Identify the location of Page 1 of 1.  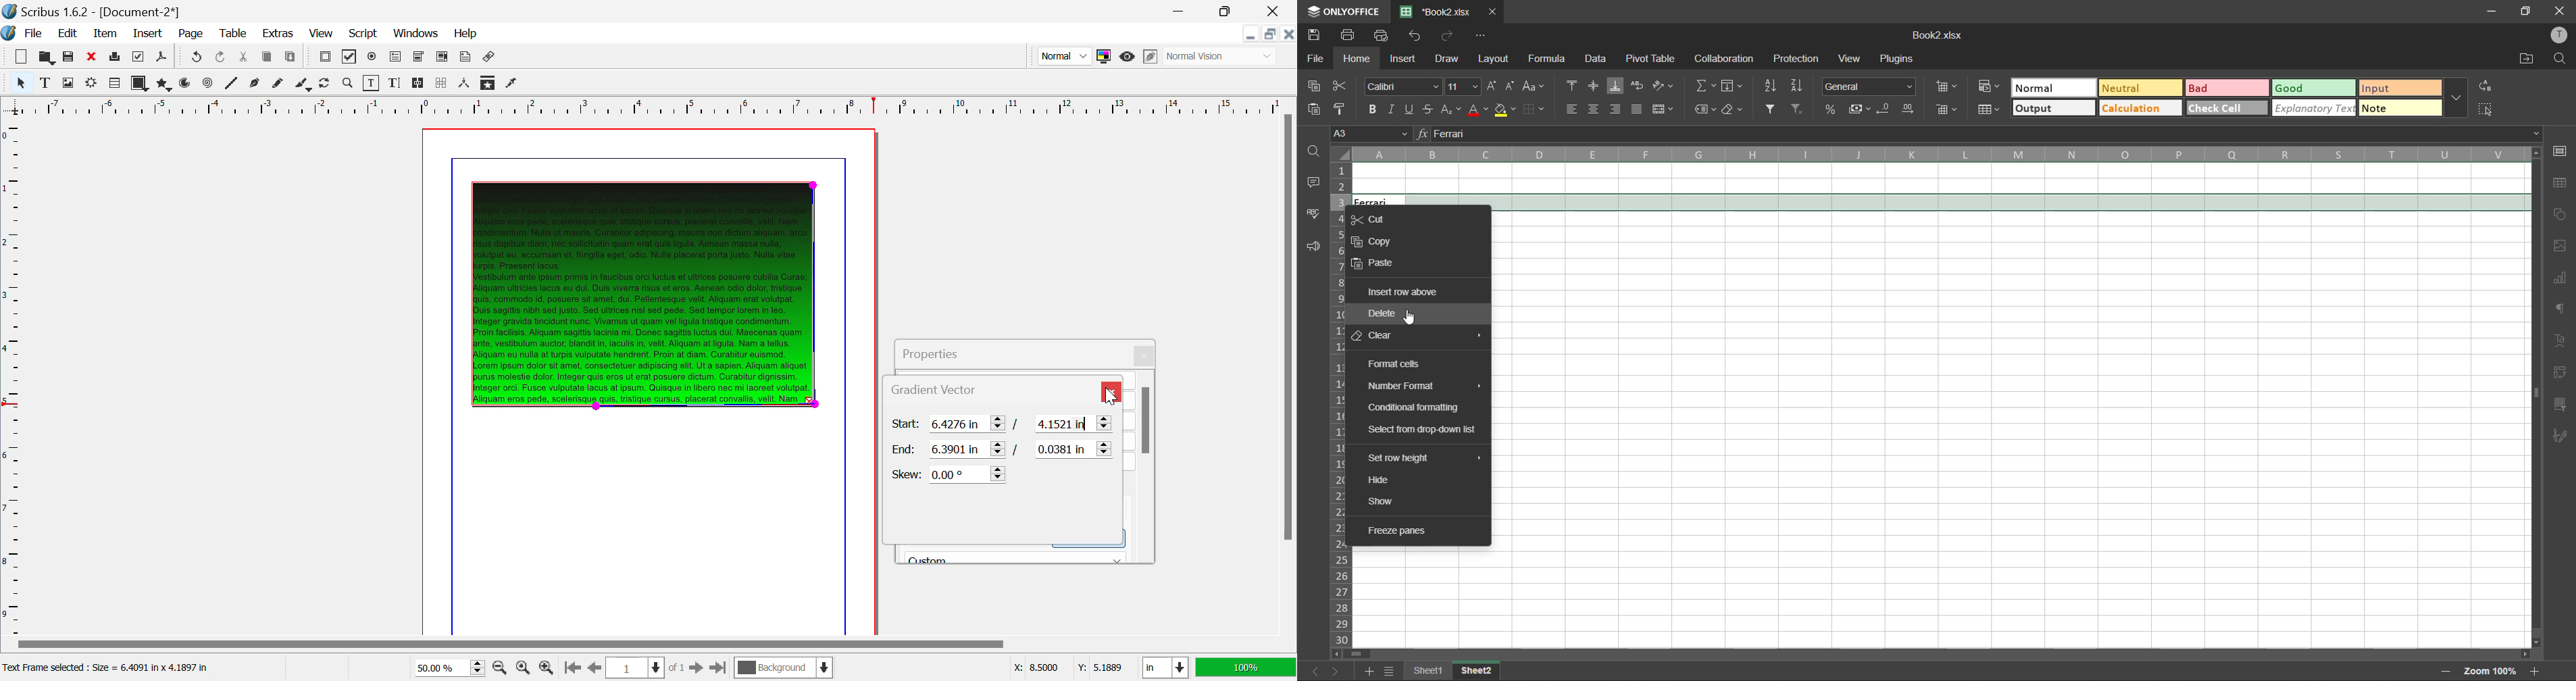
(644, 667).